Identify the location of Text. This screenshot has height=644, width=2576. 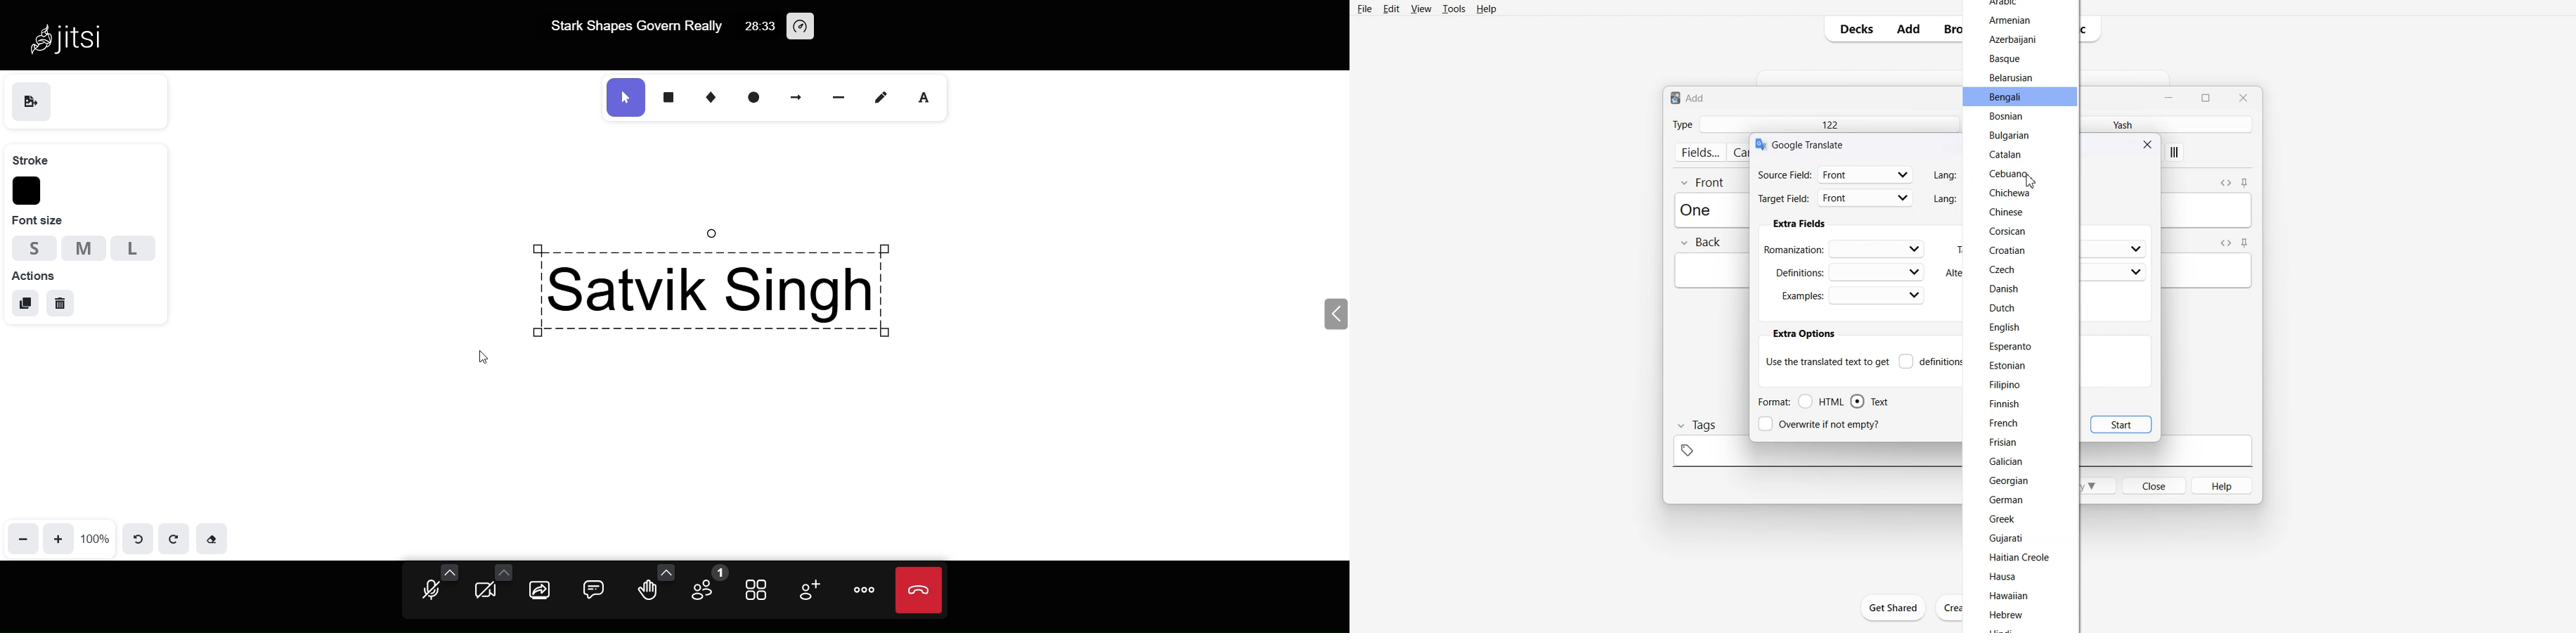
(1870, 402).